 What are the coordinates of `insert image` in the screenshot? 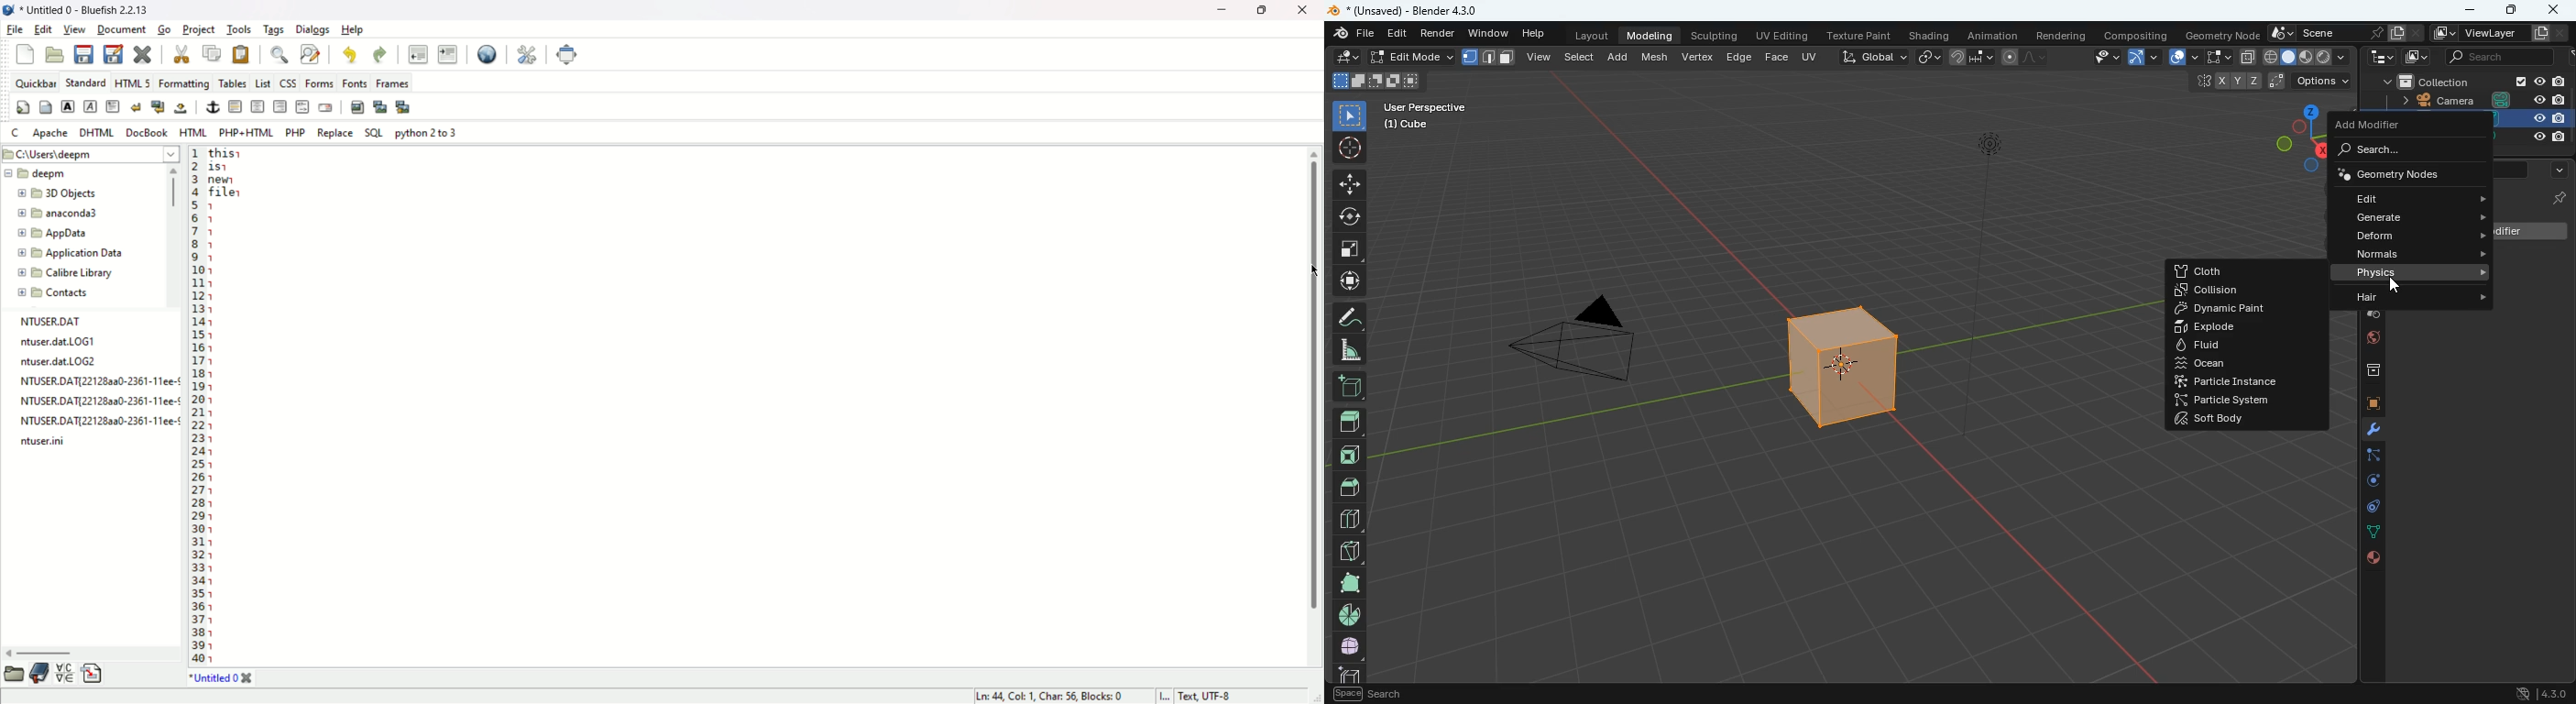 It's located at (357, 106).